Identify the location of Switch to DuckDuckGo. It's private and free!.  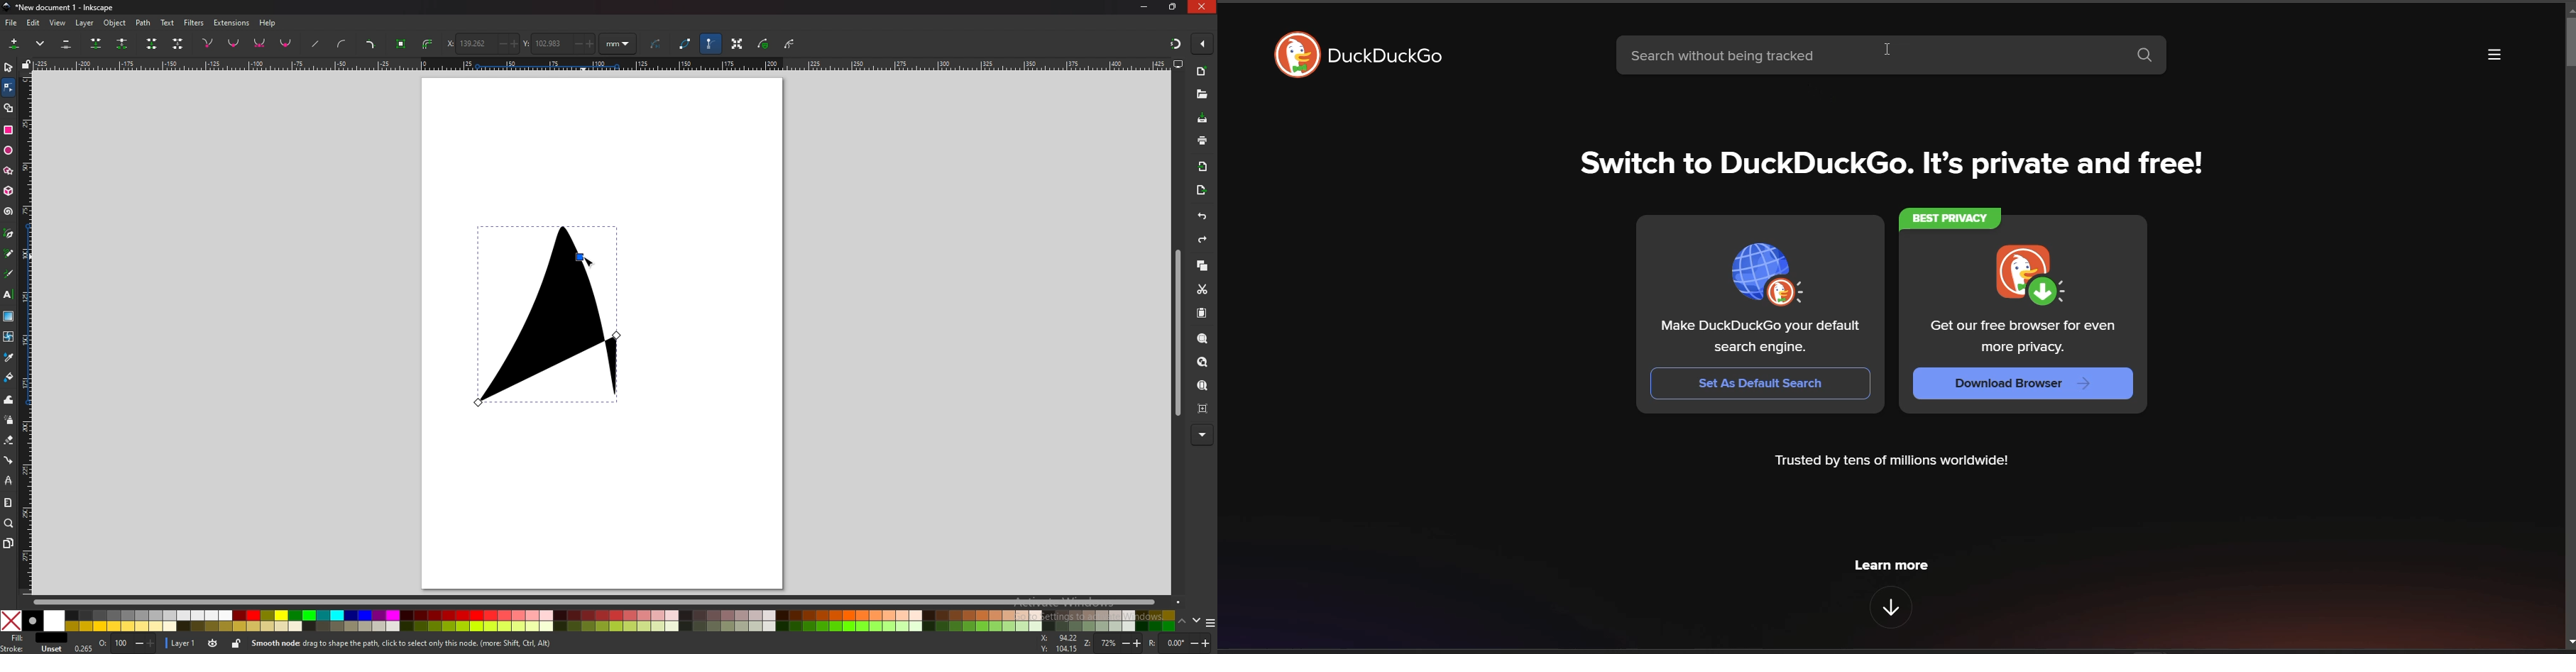
(1903, 167).